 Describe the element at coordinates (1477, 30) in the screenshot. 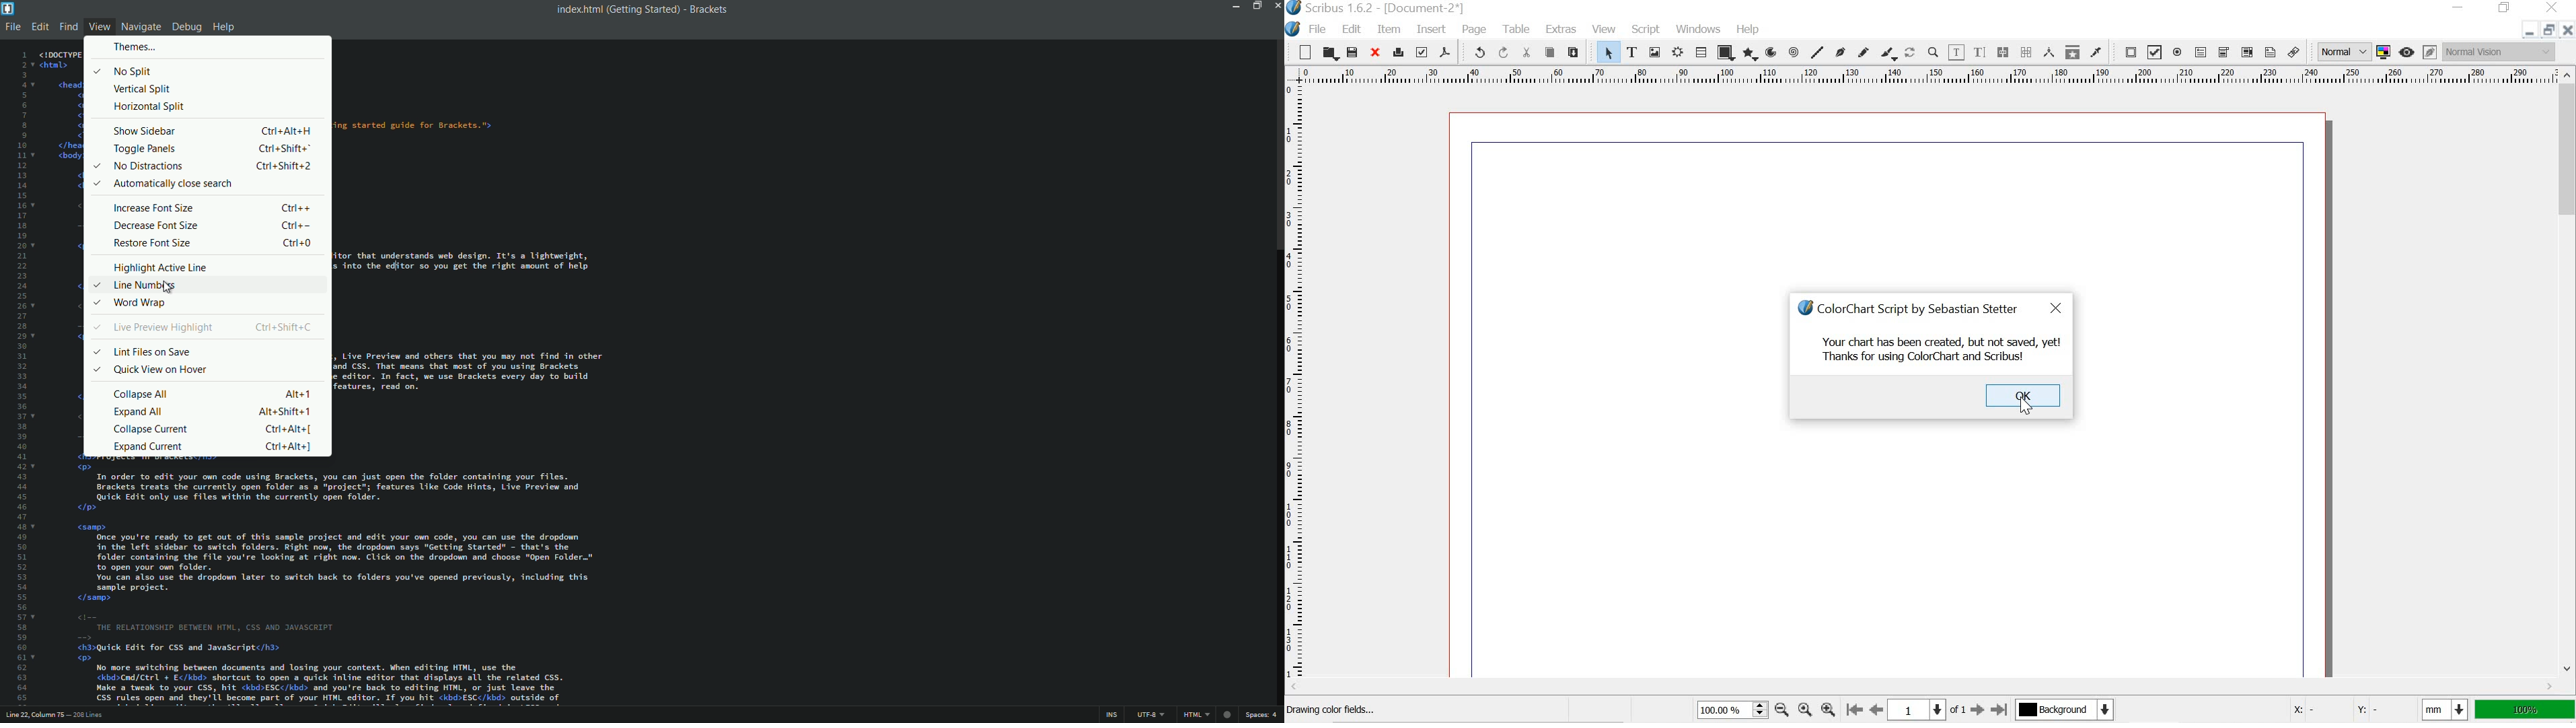

I see `page` at that location.